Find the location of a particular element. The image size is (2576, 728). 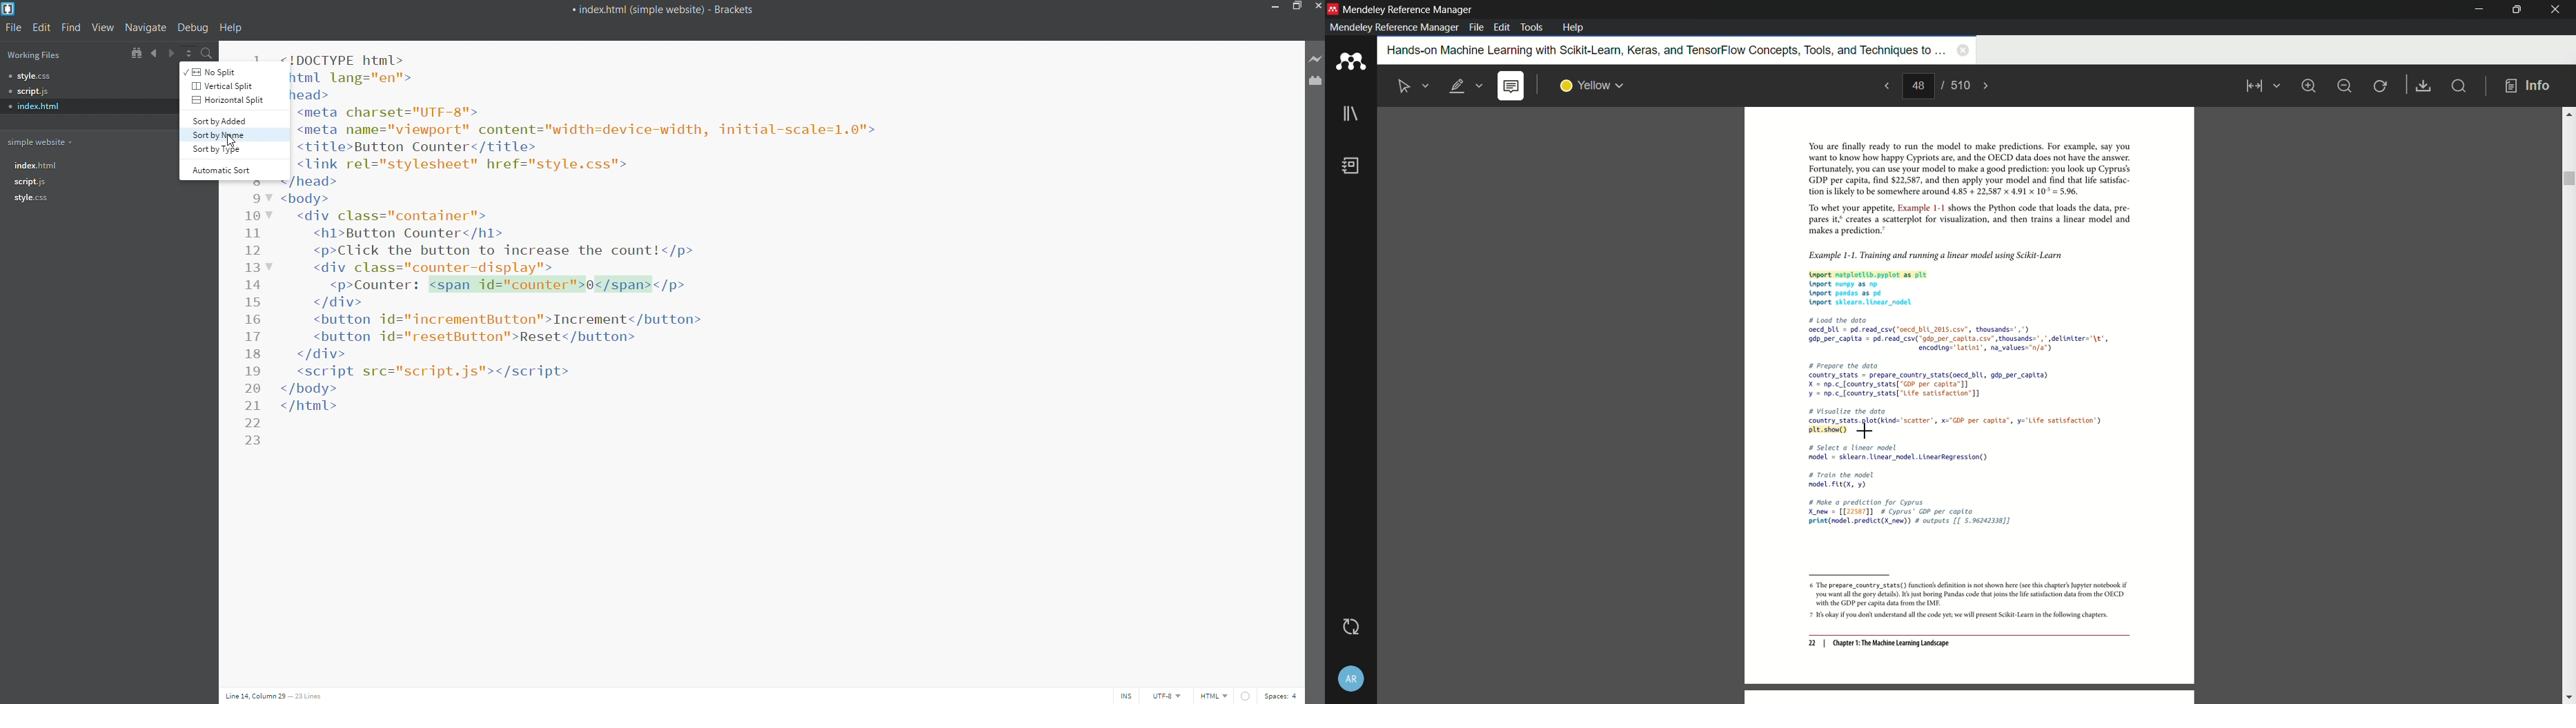

scroll down is located at coordinates (2568, 698).